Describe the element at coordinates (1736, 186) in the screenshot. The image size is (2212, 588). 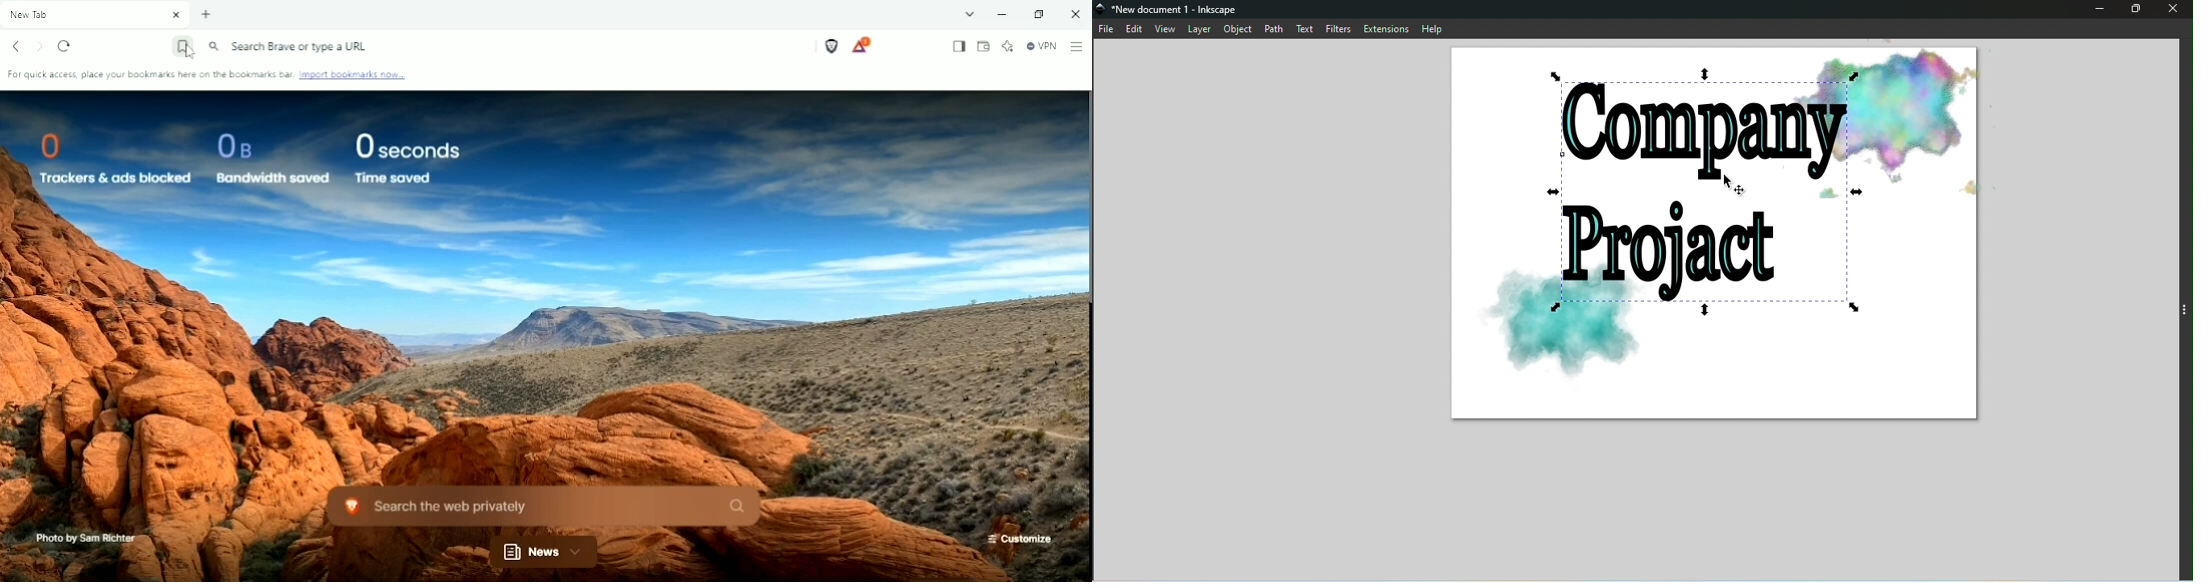
I see `cursor` at that location.